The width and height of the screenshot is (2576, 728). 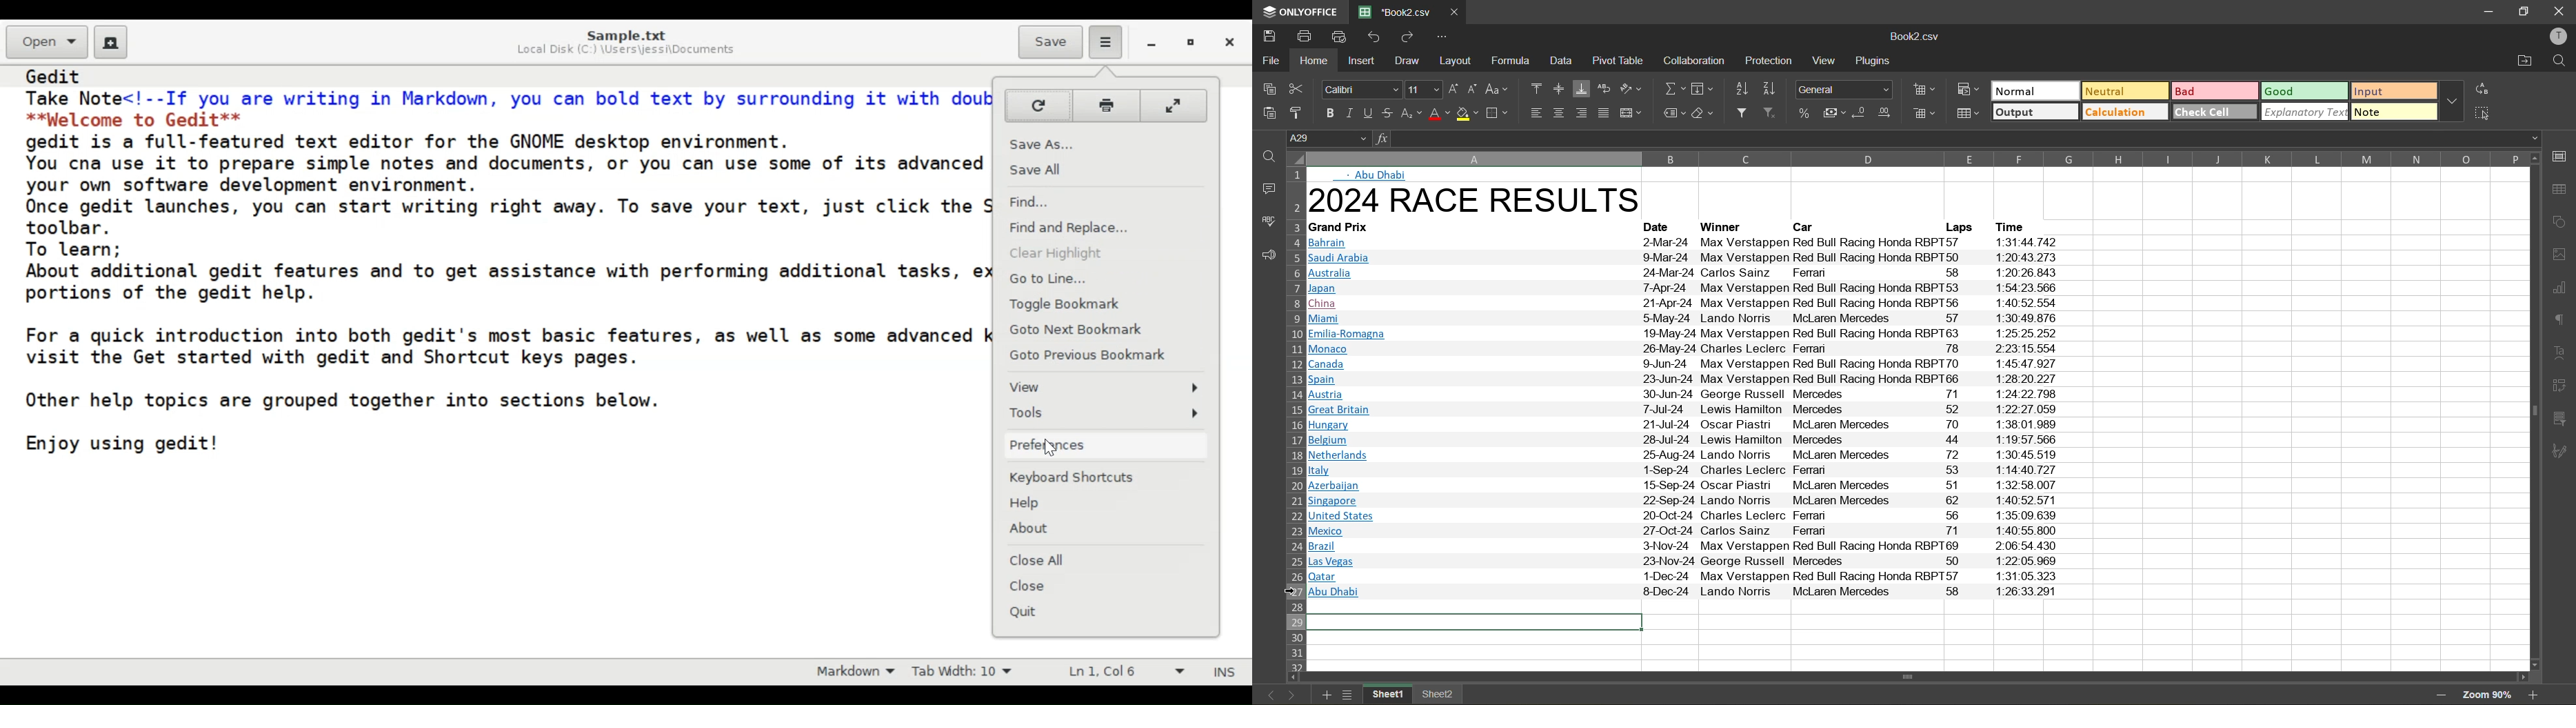 What do you see at coordinates (1408, 62) in the screenshot?
I see `draw` at bounding box center [1408, 62].